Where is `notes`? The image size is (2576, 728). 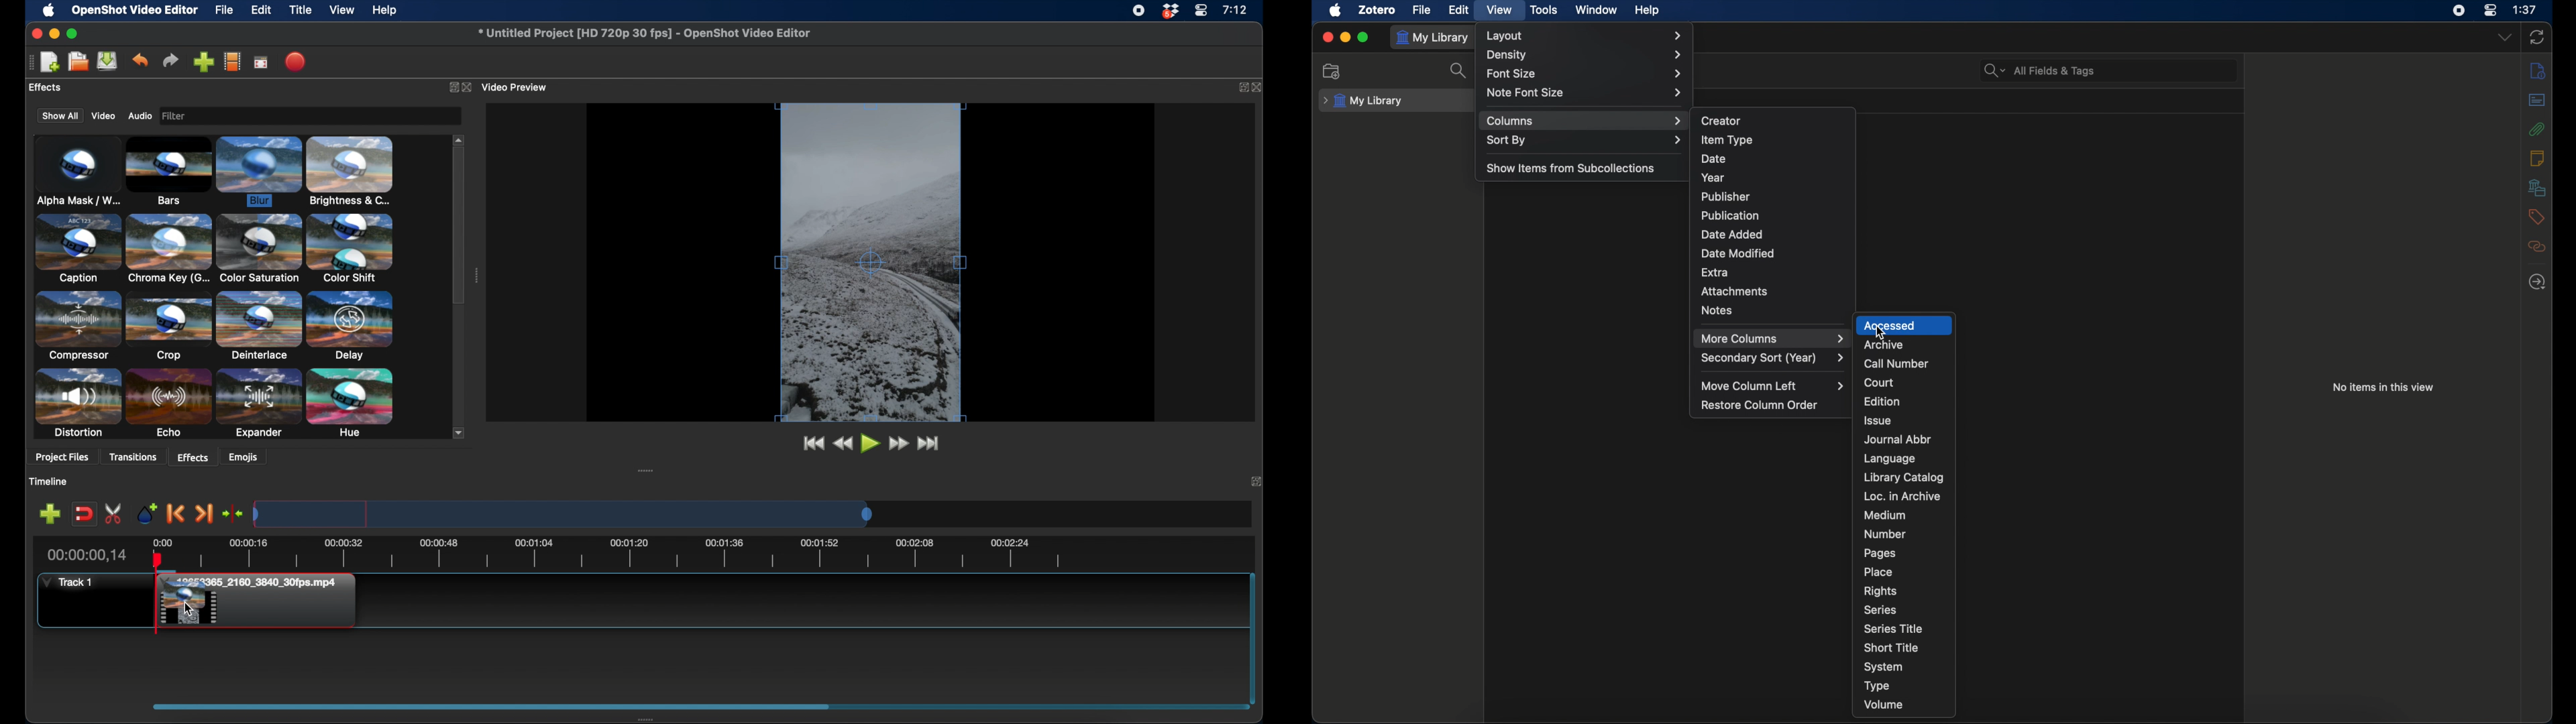 notes is located at coordinates (1717, 310).